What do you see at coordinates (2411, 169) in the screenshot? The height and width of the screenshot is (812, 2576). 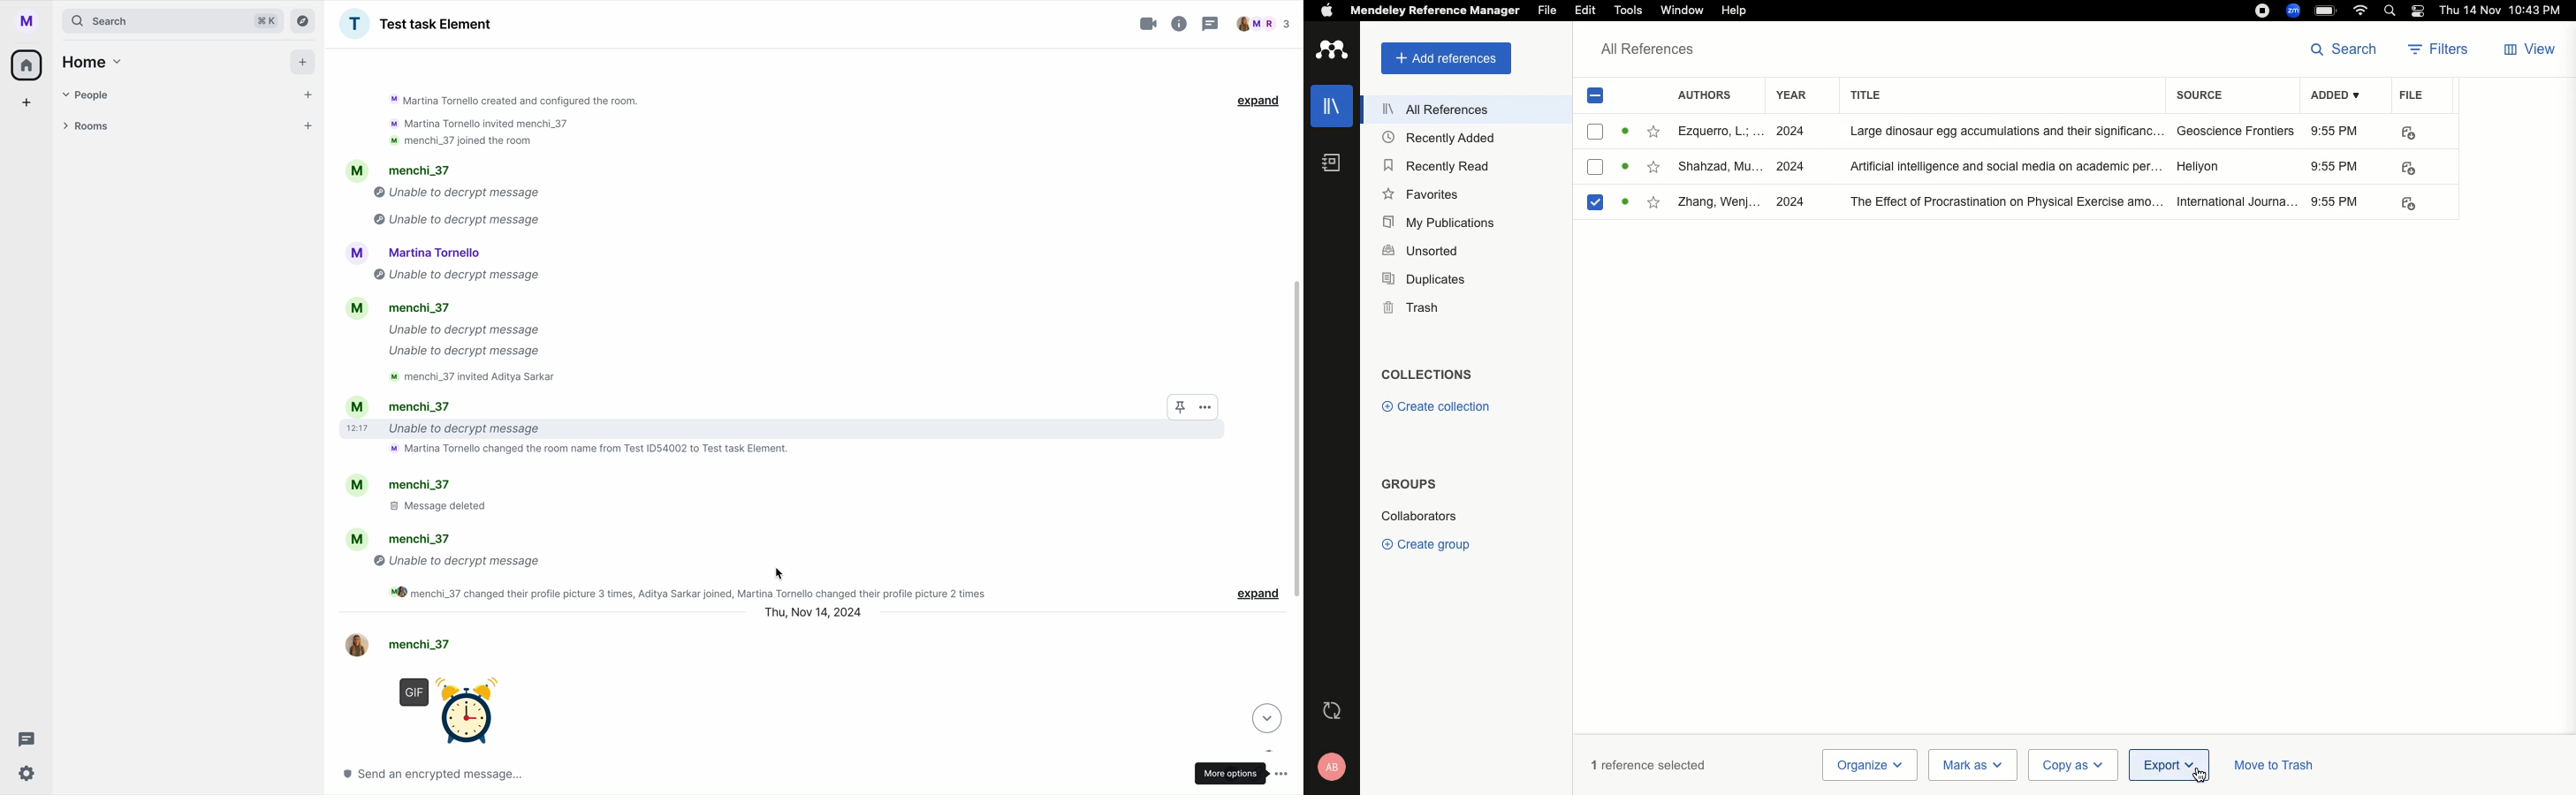 I see `pdf` at bounding box center [2411, 169].